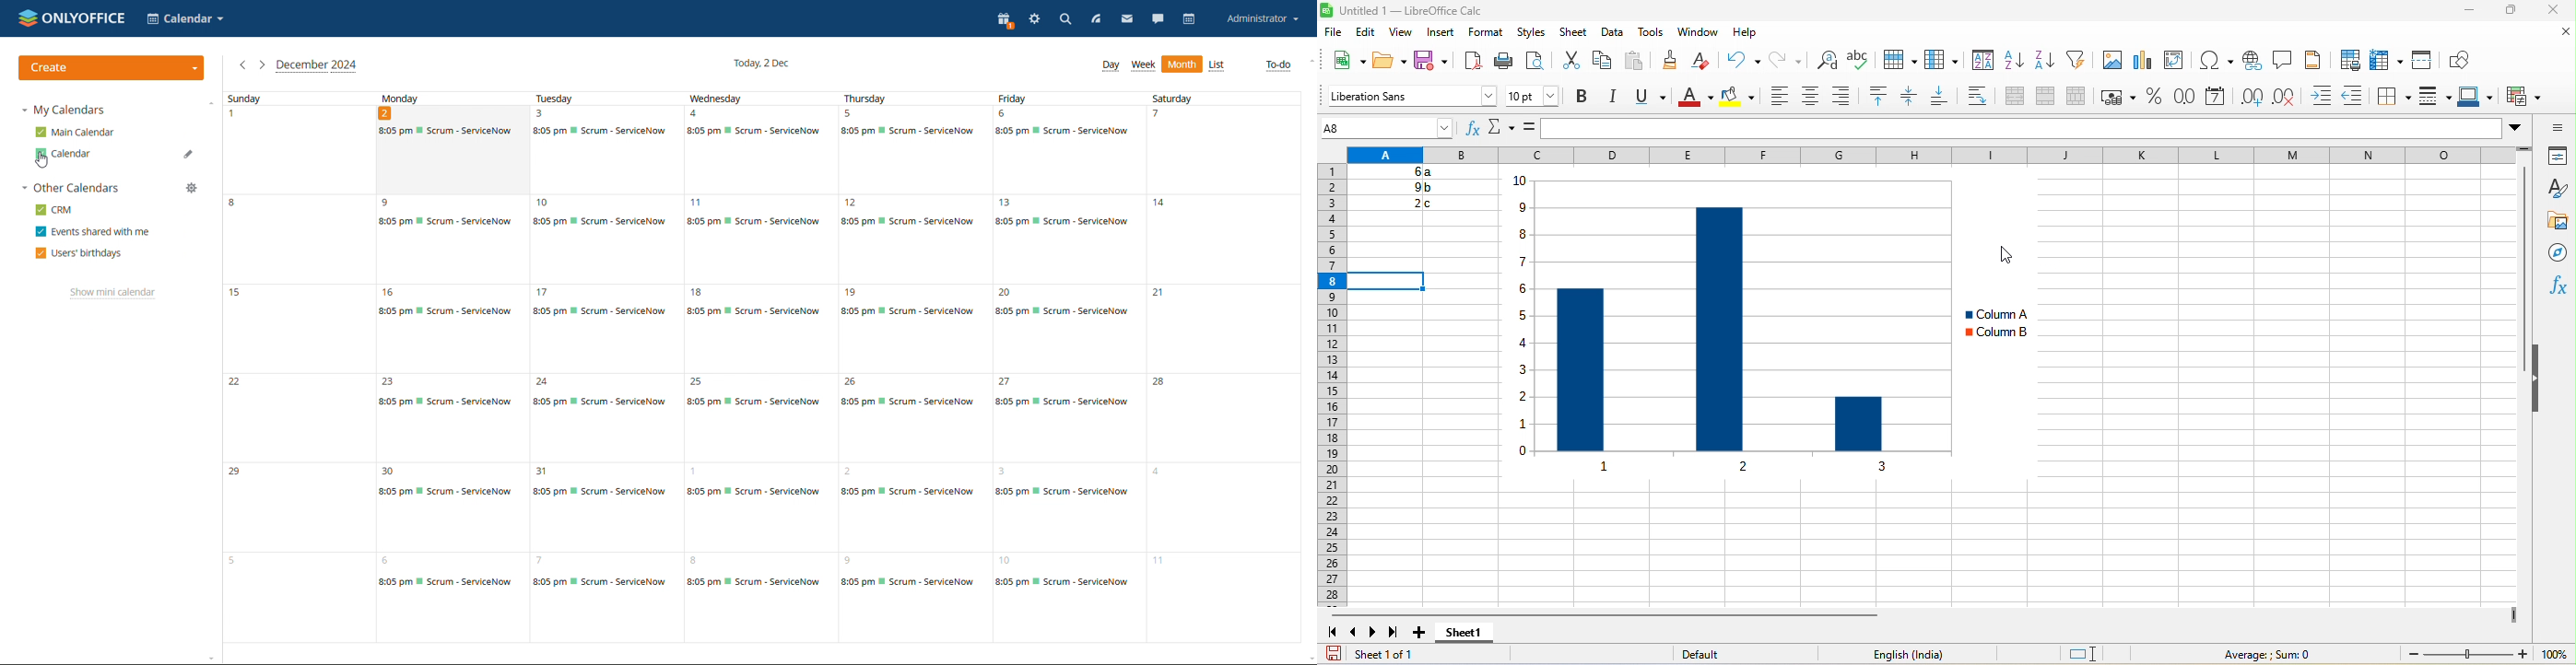 This screenshot has height=672, width=2576. What do you see at coordinates (2351, 58) in the screenshot?
I see `define print area` at bounding box center [2351, 58].